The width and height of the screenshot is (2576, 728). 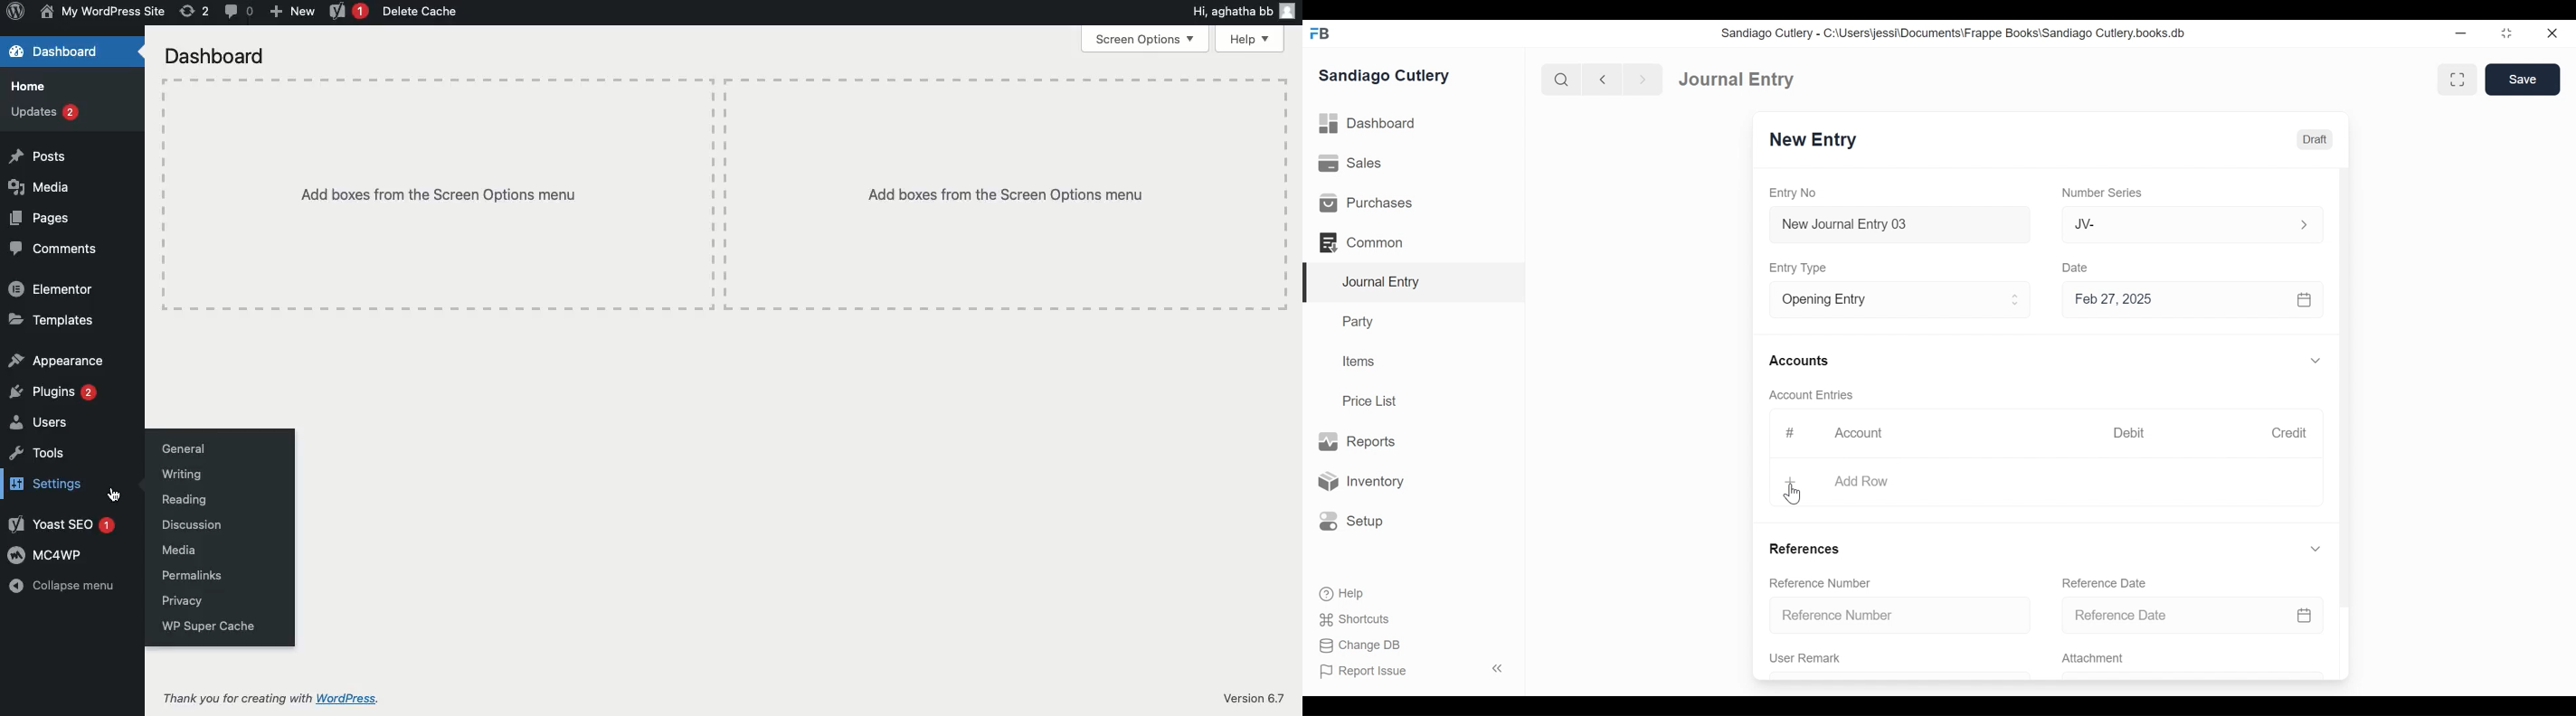 What do you see at coordinates (2016, 300) in the screenshot?
I see `Expand` at bounding box center [2016, 300].